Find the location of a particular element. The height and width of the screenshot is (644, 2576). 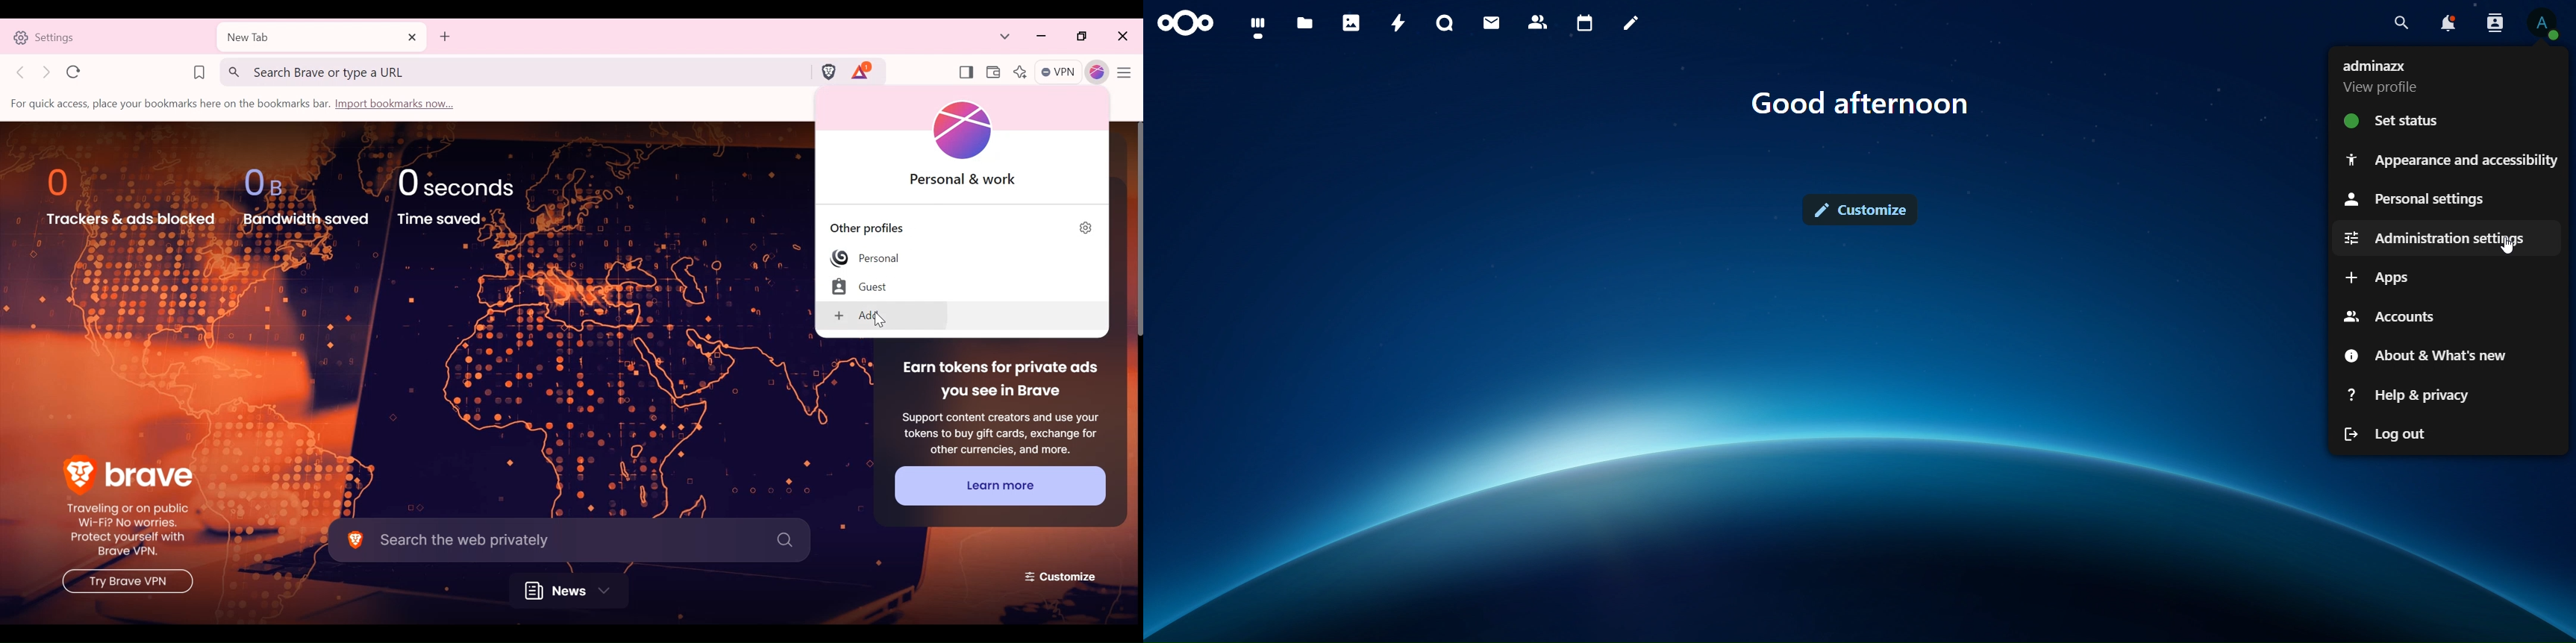

photos is located at coordinates (1354, 22).